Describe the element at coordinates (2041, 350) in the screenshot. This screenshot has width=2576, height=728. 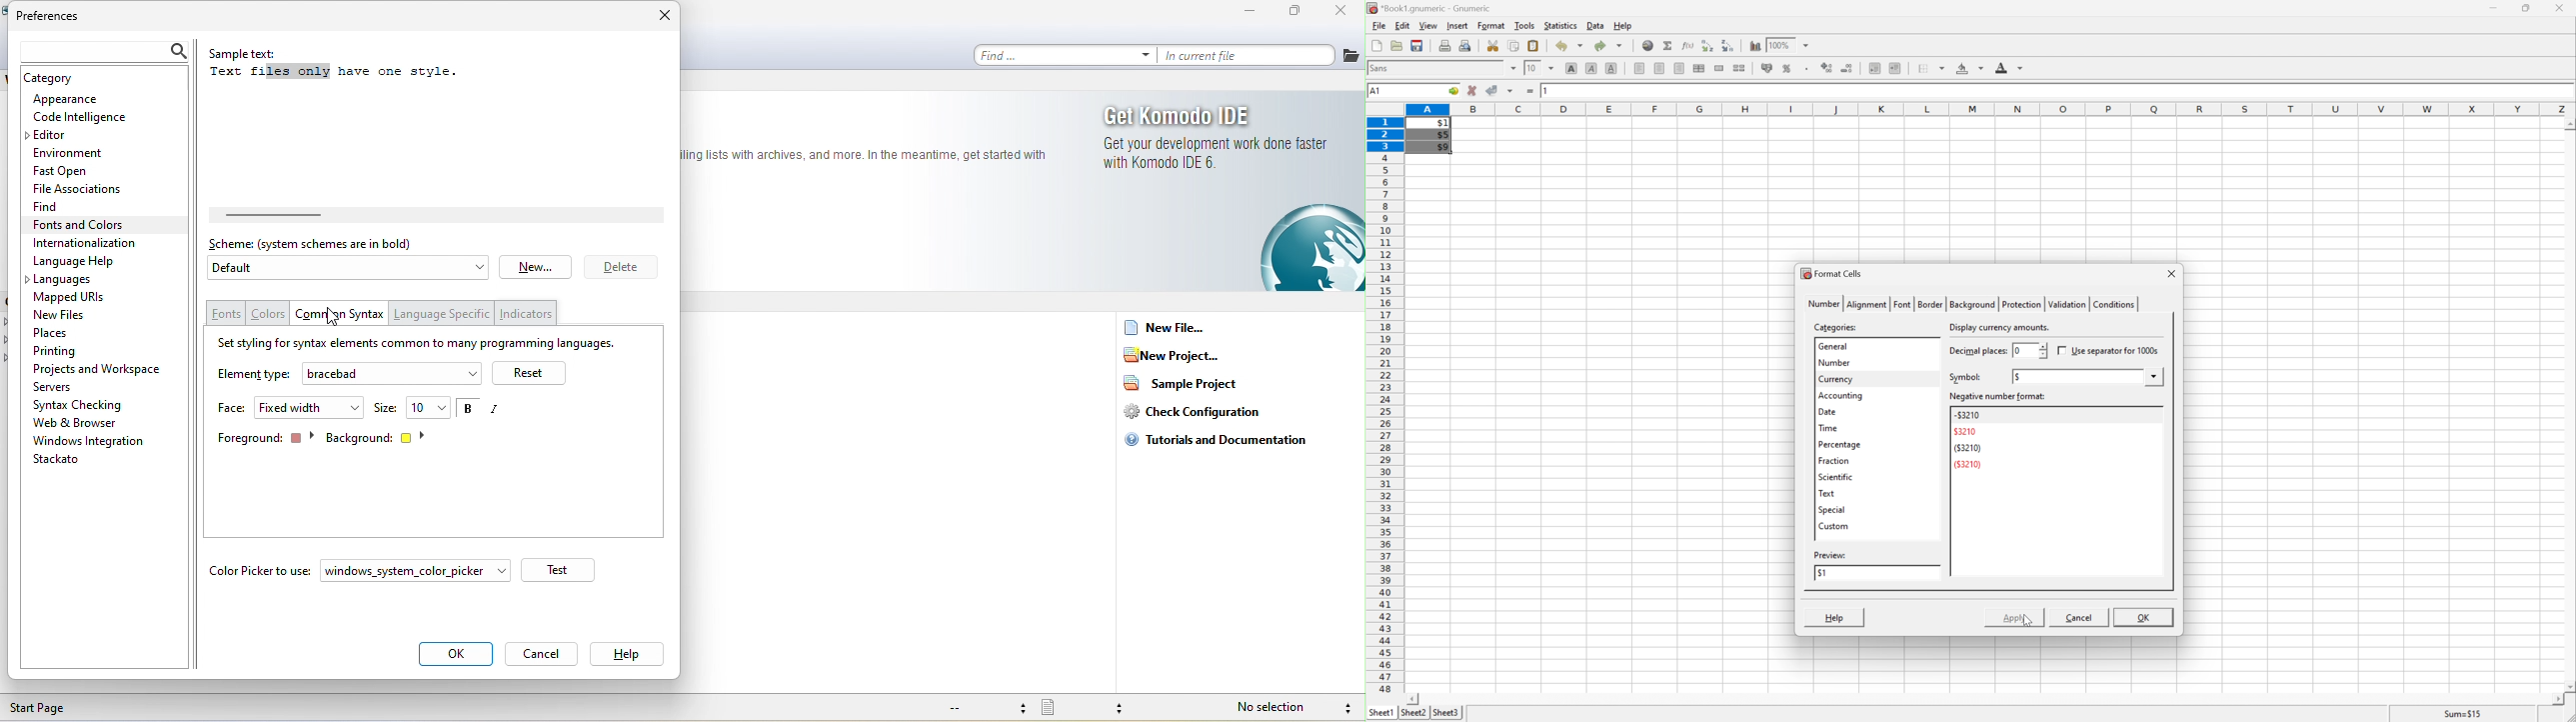
I see `slider` at that location.